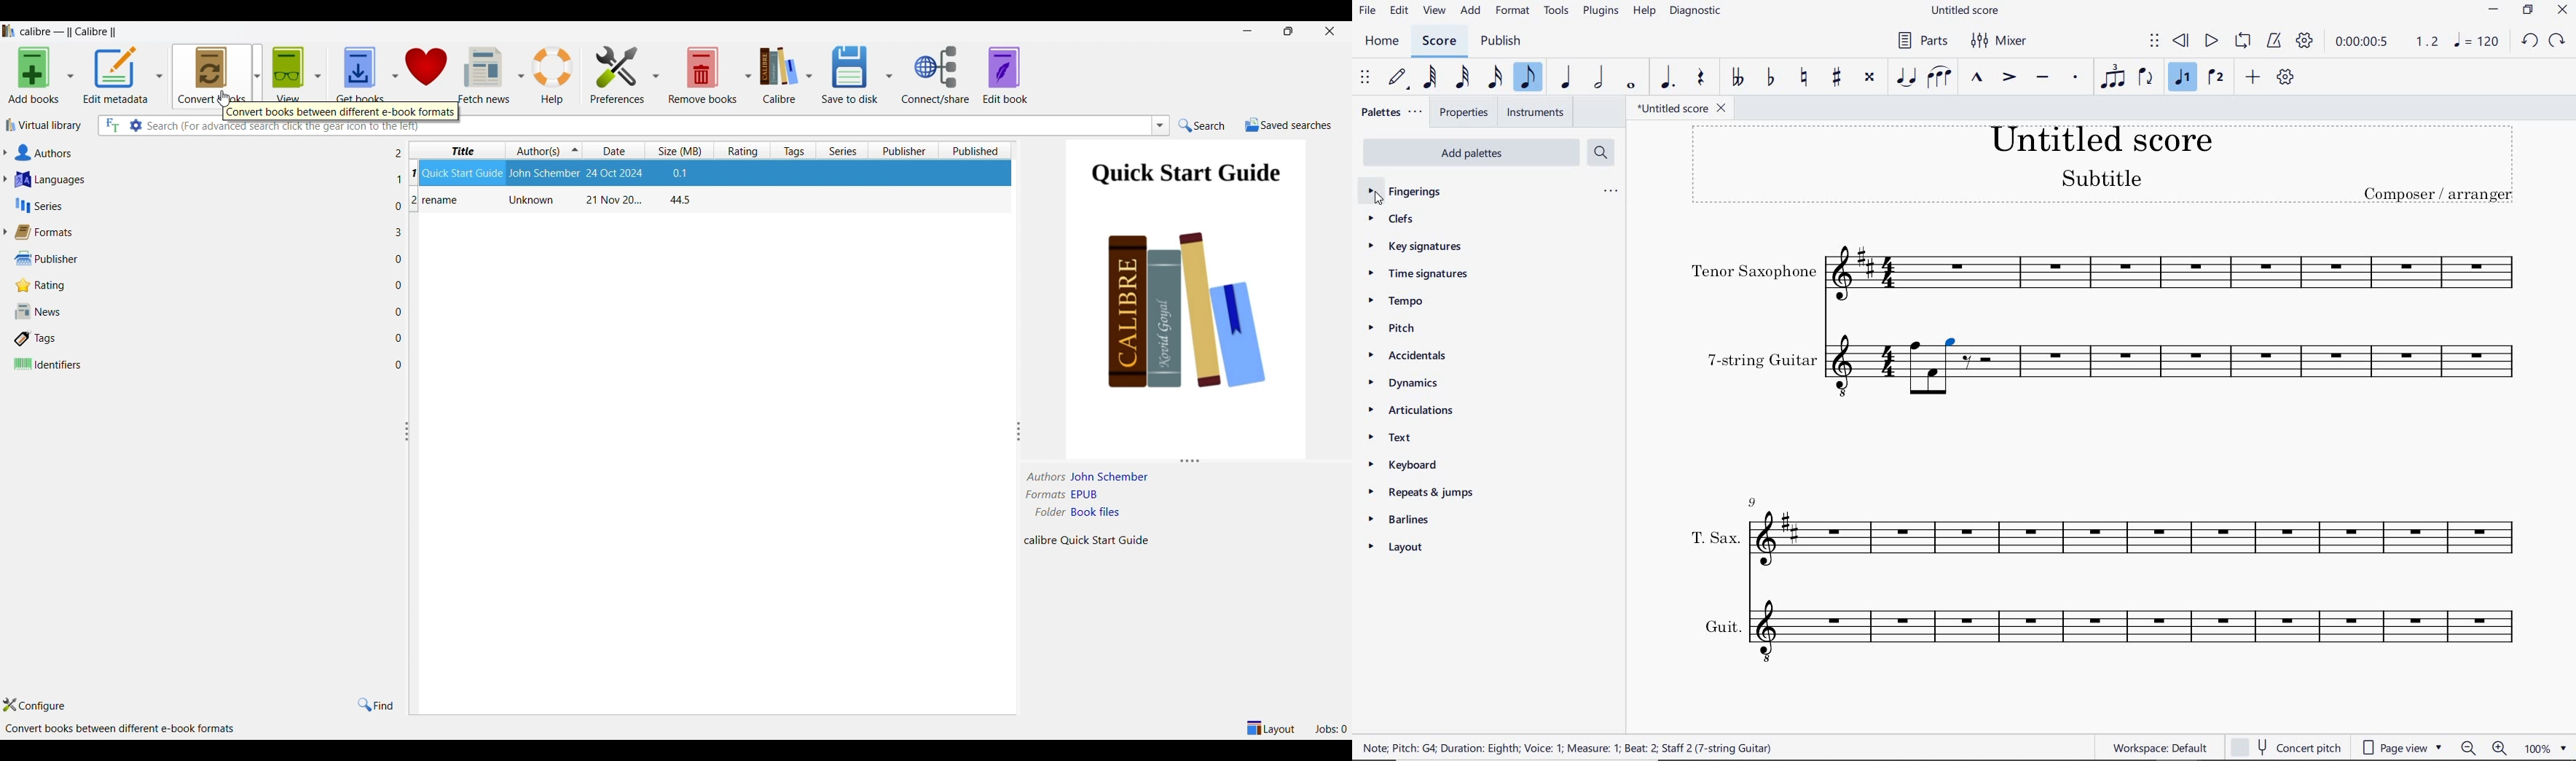 This screenshot has width=2576, height=784. What do you see at coordinates (158, 76) in the screenshot?
I see `Edit metadata options` at bounding box center [158, 76].